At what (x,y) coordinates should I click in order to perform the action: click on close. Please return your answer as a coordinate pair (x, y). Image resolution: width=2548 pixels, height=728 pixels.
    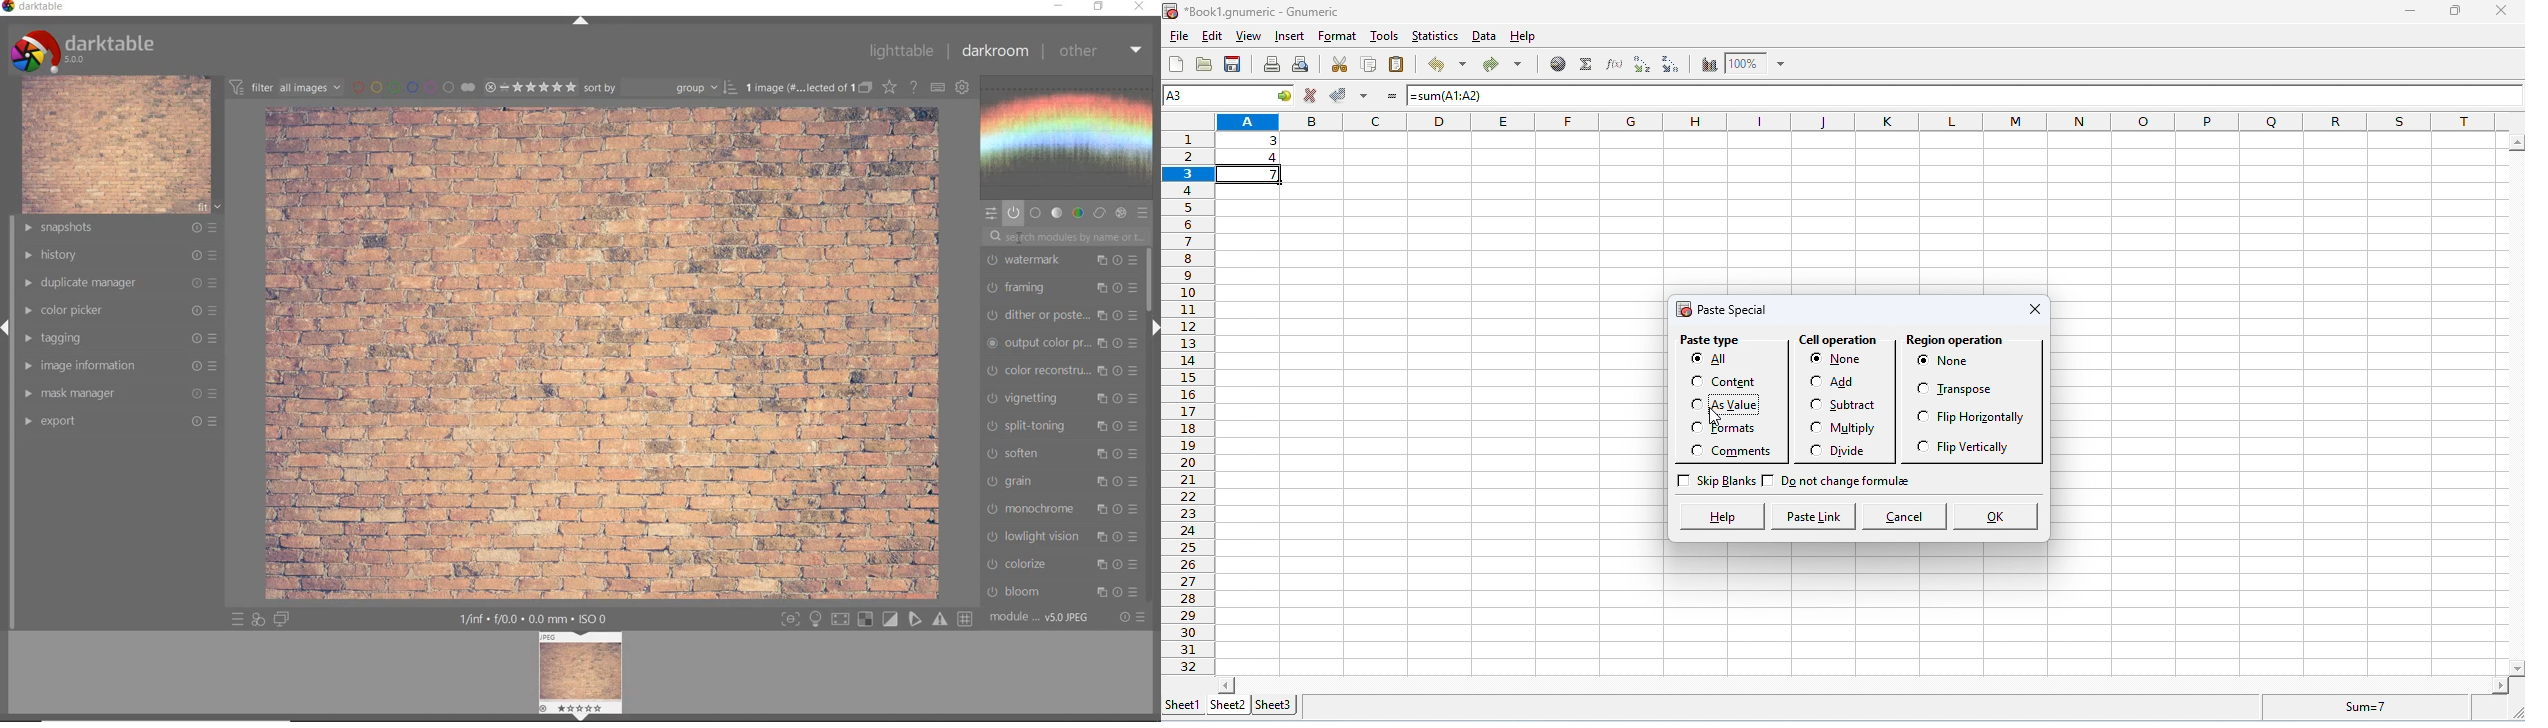
    Looking at the image, I should click on (2032, 309).